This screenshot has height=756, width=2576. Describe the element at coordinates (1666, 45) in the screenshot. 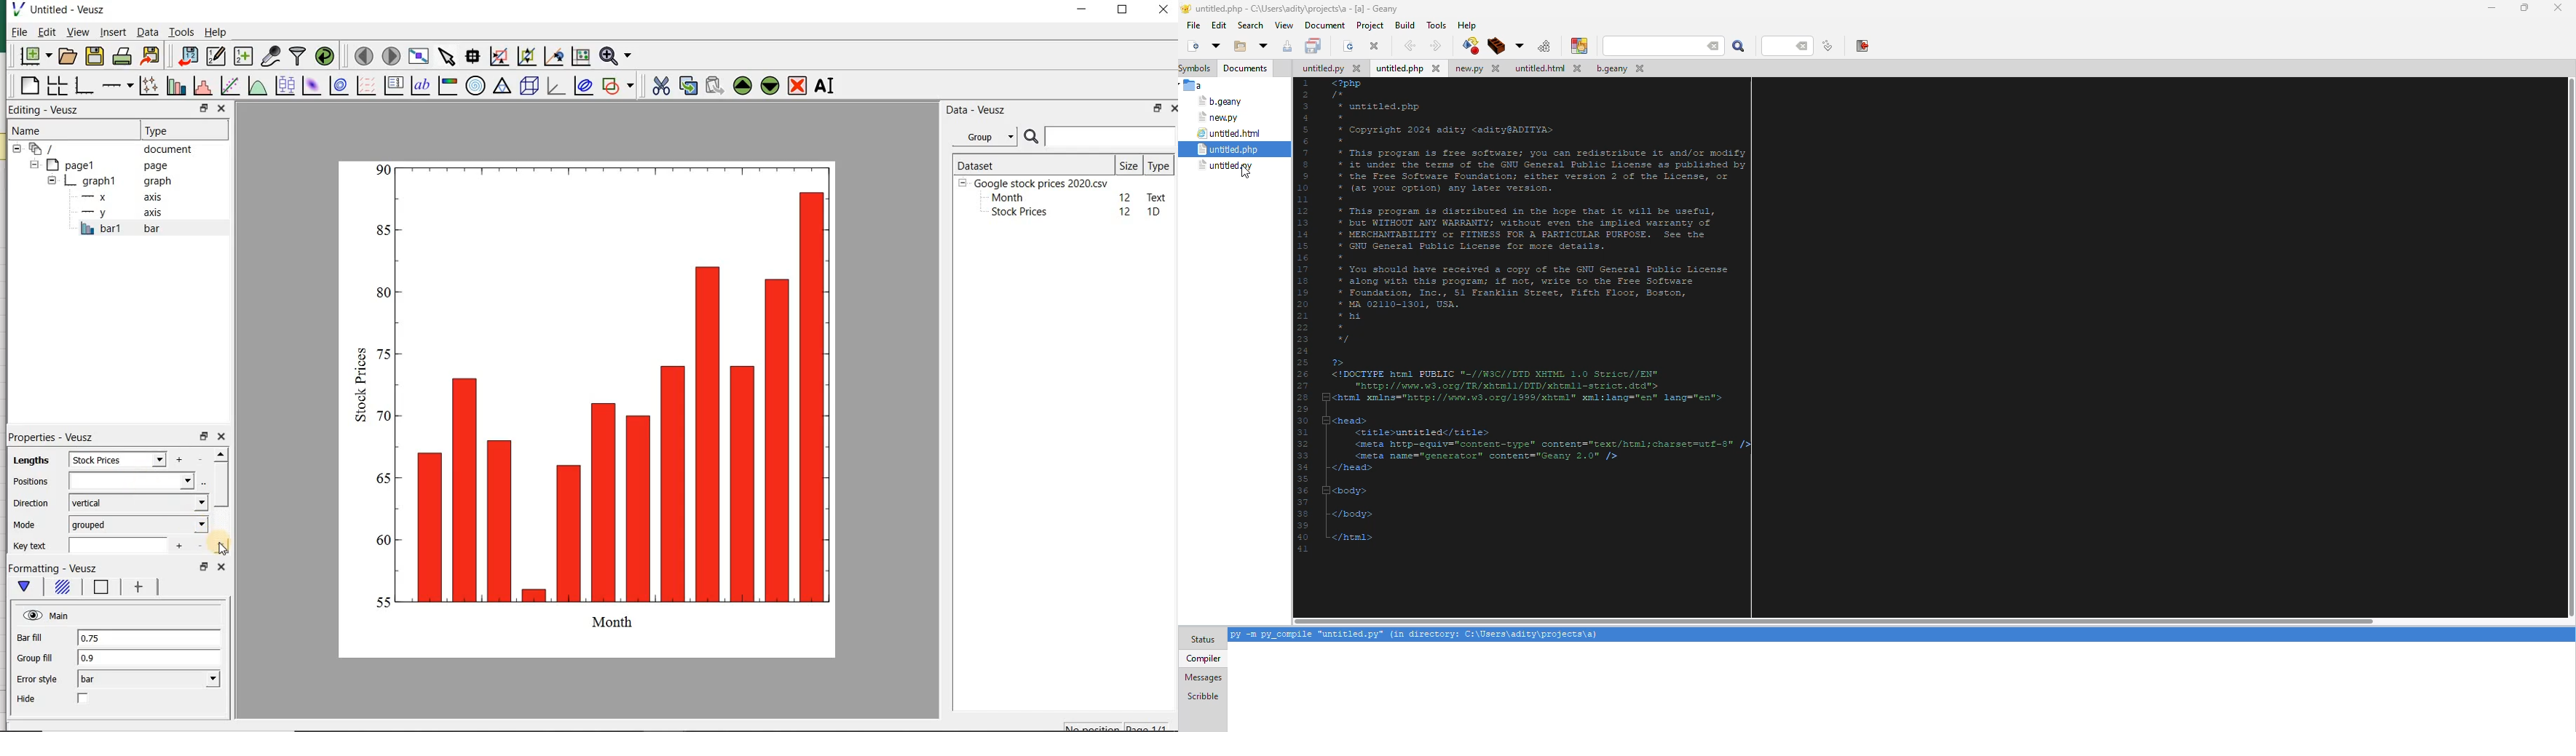

I see `search` at that location.